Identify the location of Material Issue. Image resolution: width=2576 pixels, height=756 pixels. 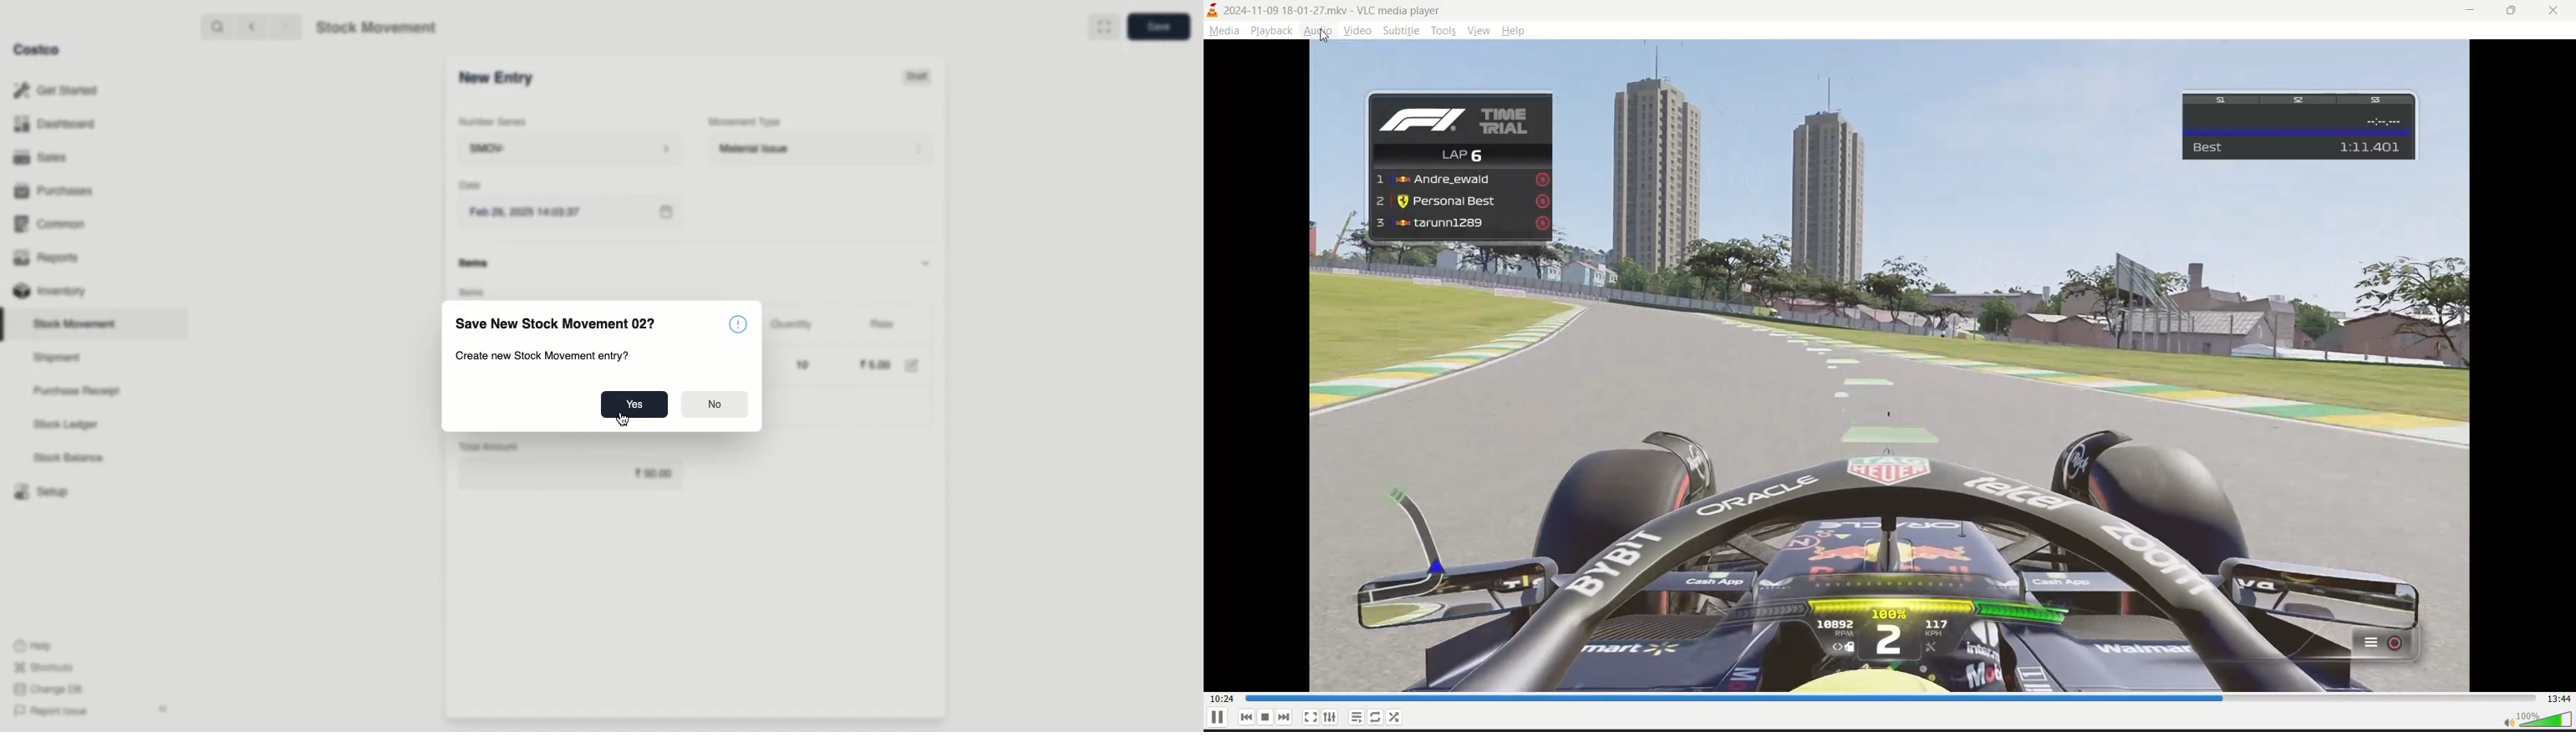
(822, 150).